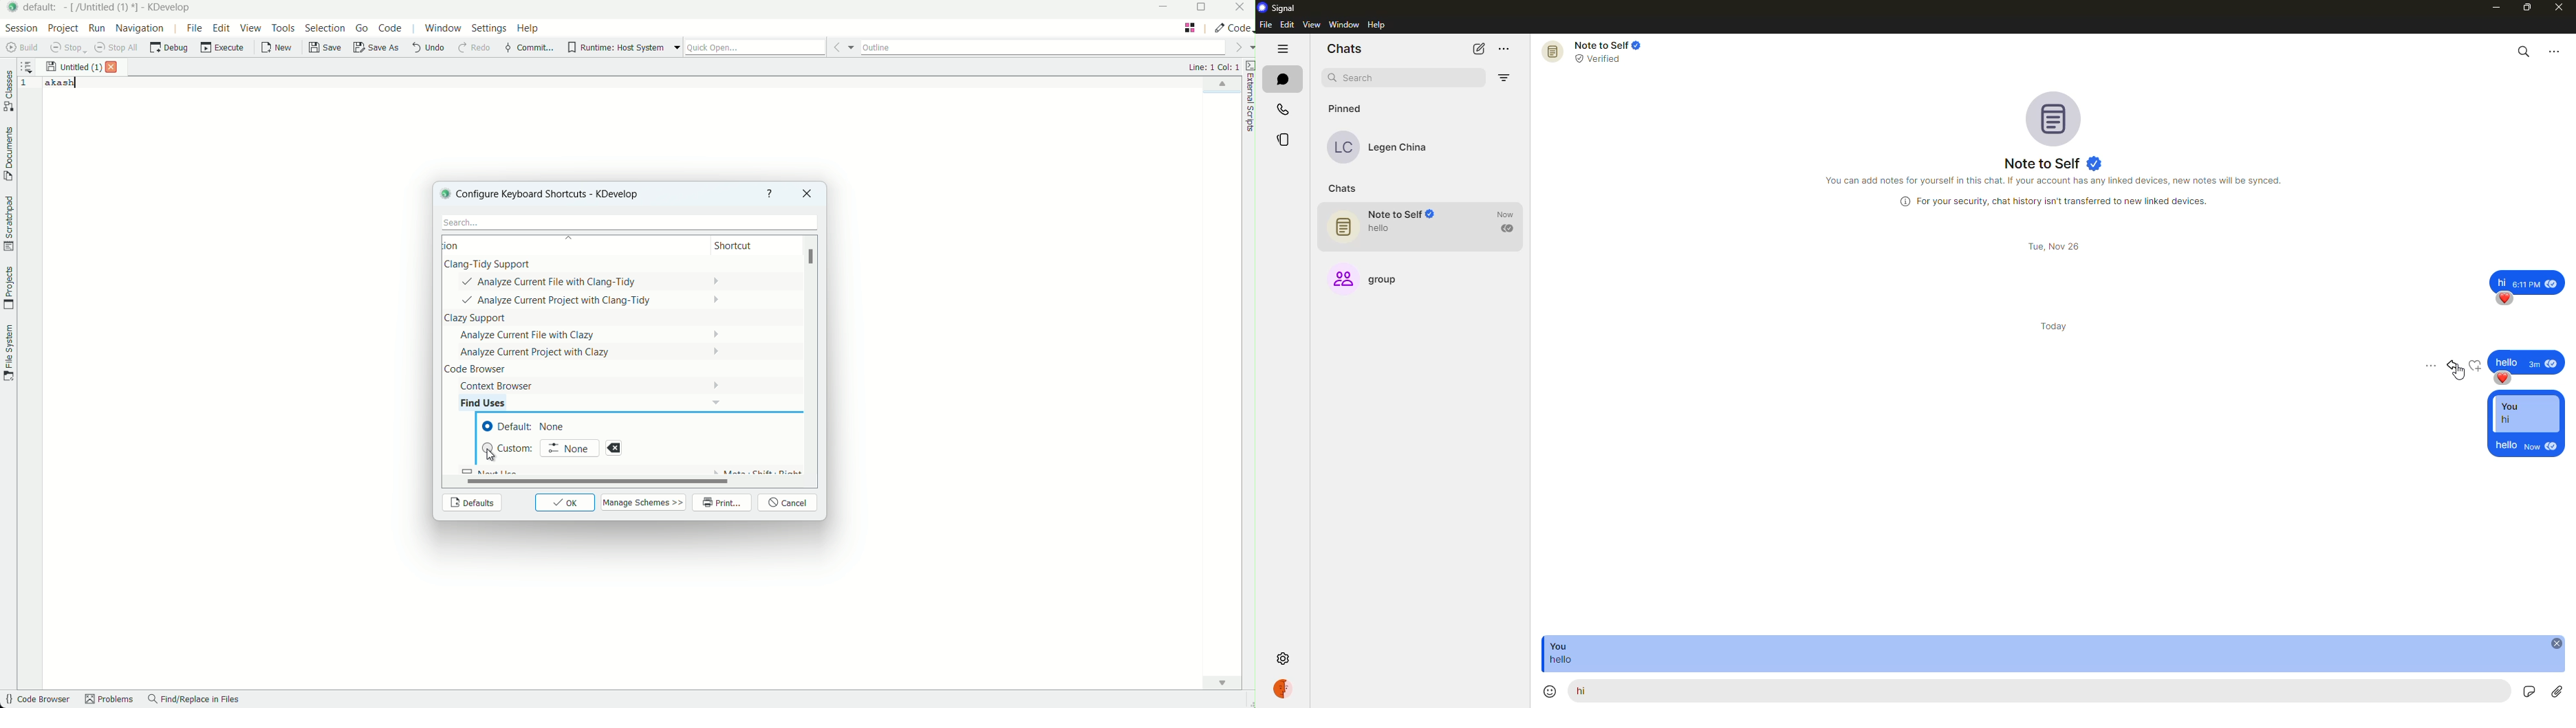  What do you see at coordinates (2494, 8) in the screenshot?
I see `minimize` at bounding box center [2494, 8].